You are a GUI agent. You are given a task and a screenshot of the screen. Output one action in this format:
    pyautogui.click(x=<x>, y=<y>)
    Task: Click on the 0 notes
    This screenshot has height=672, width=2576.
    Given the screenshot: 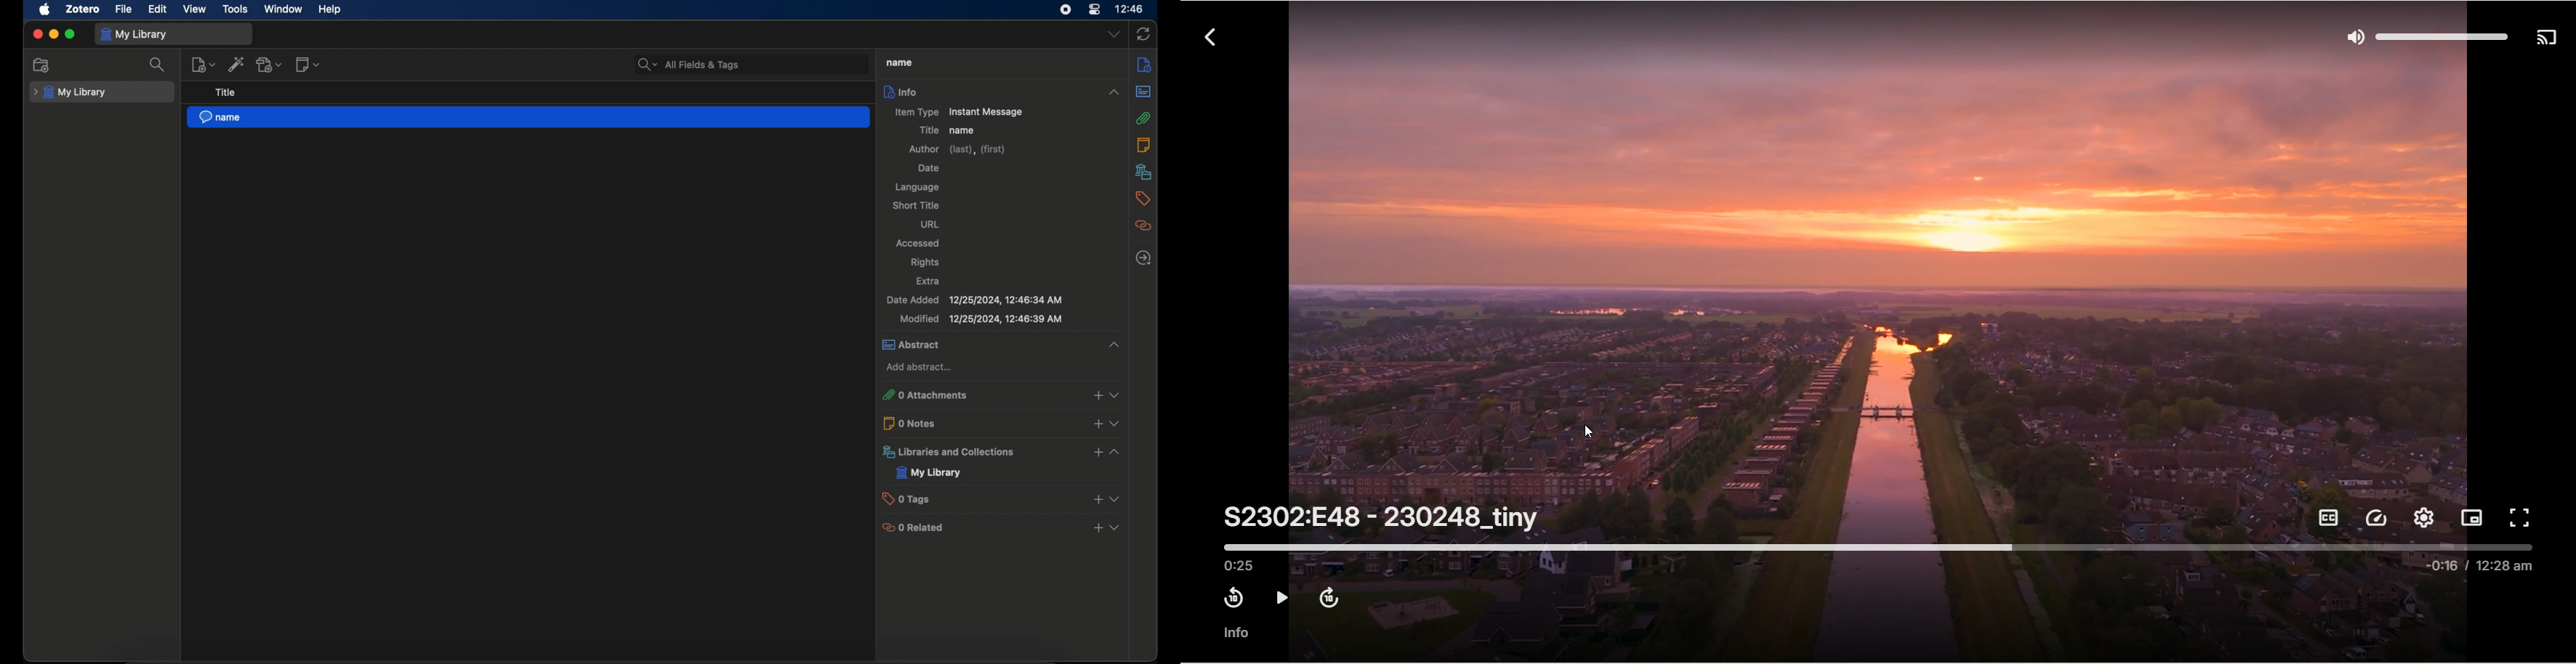 What is the action you would take?
    pyautogui.click(x=1001, y=422)
    